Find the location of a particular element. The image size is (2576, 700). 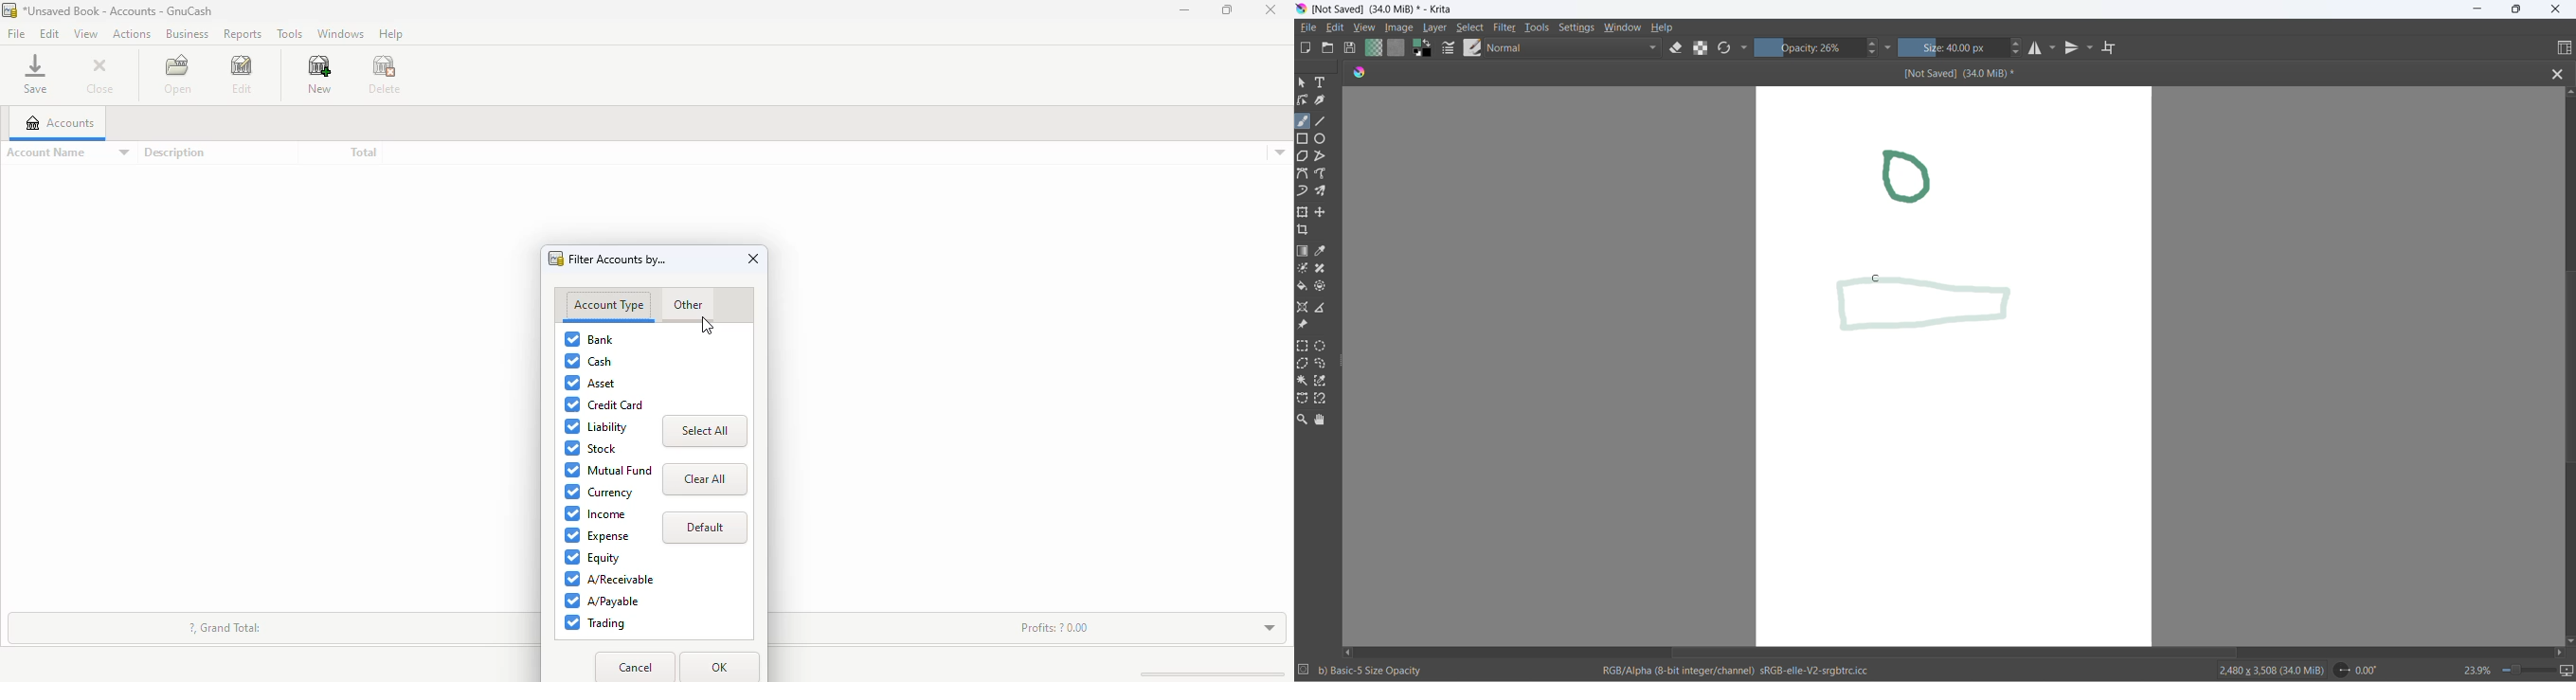

selection setting is located at coordinates (1304, 670).